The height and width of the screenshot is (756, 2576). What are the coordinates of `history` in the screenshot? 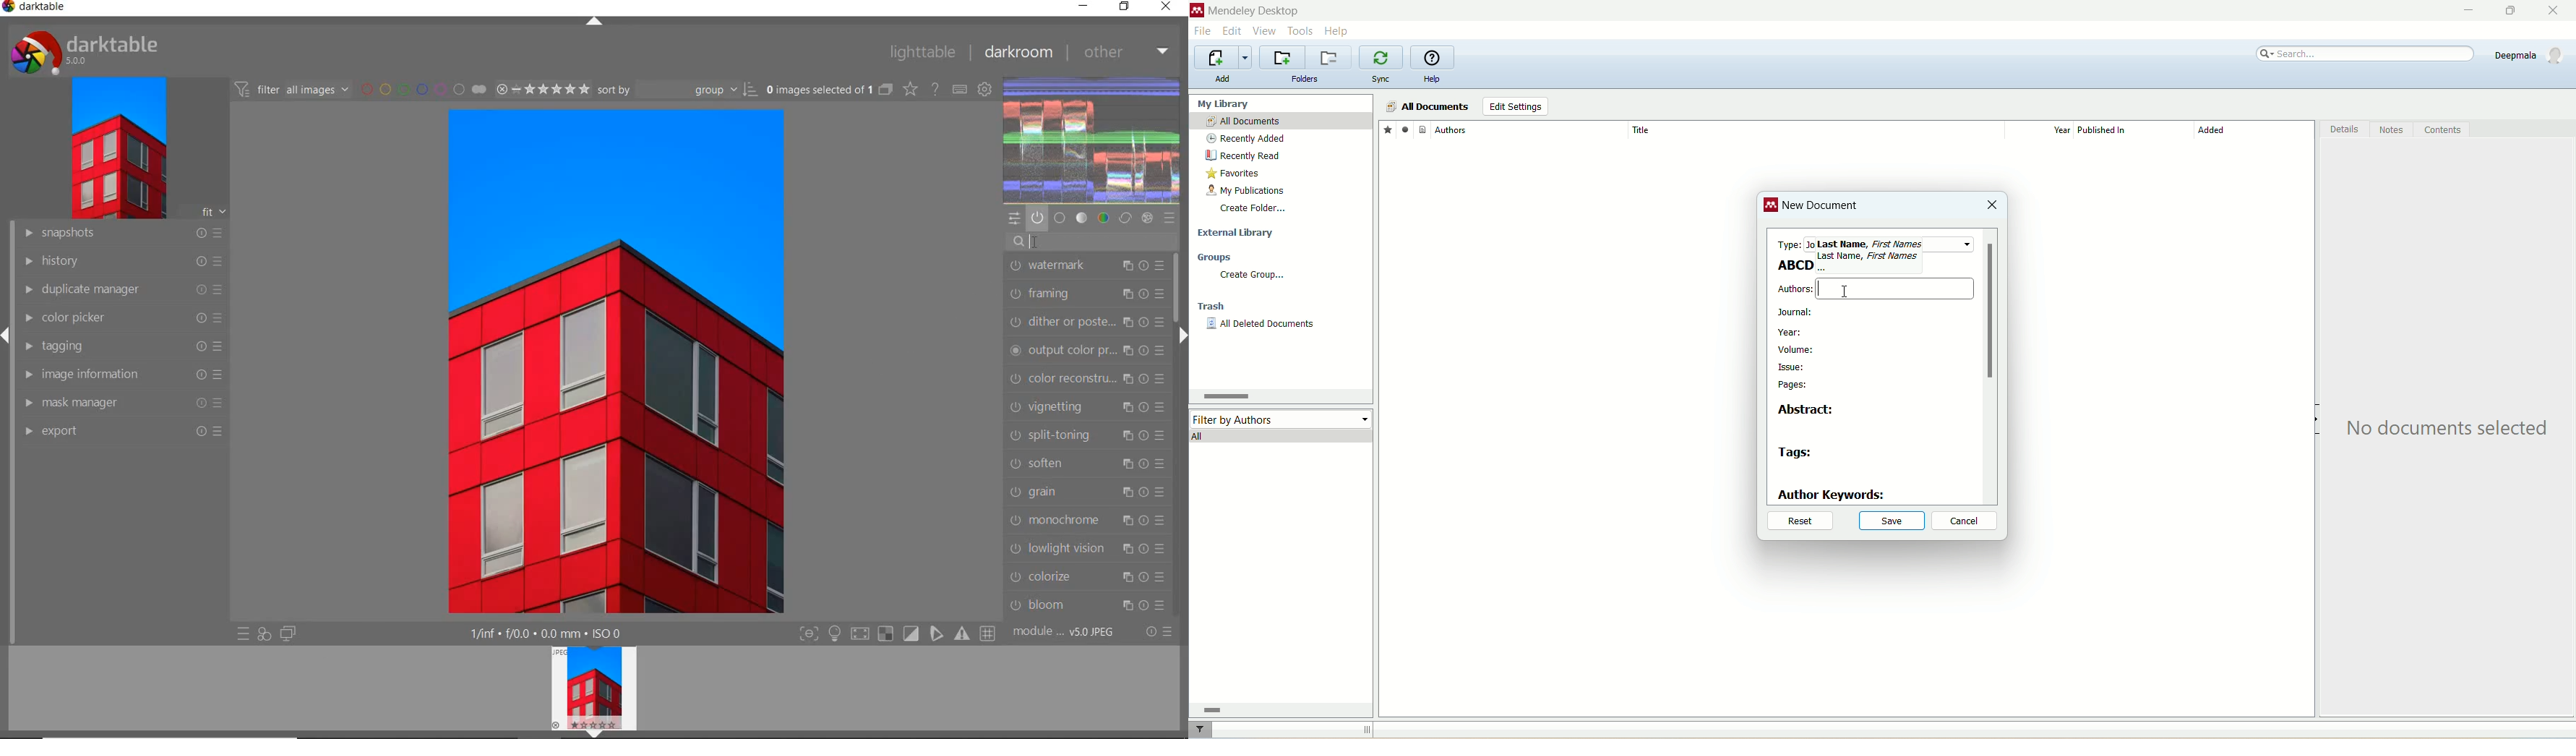 It's located at (120, 262).